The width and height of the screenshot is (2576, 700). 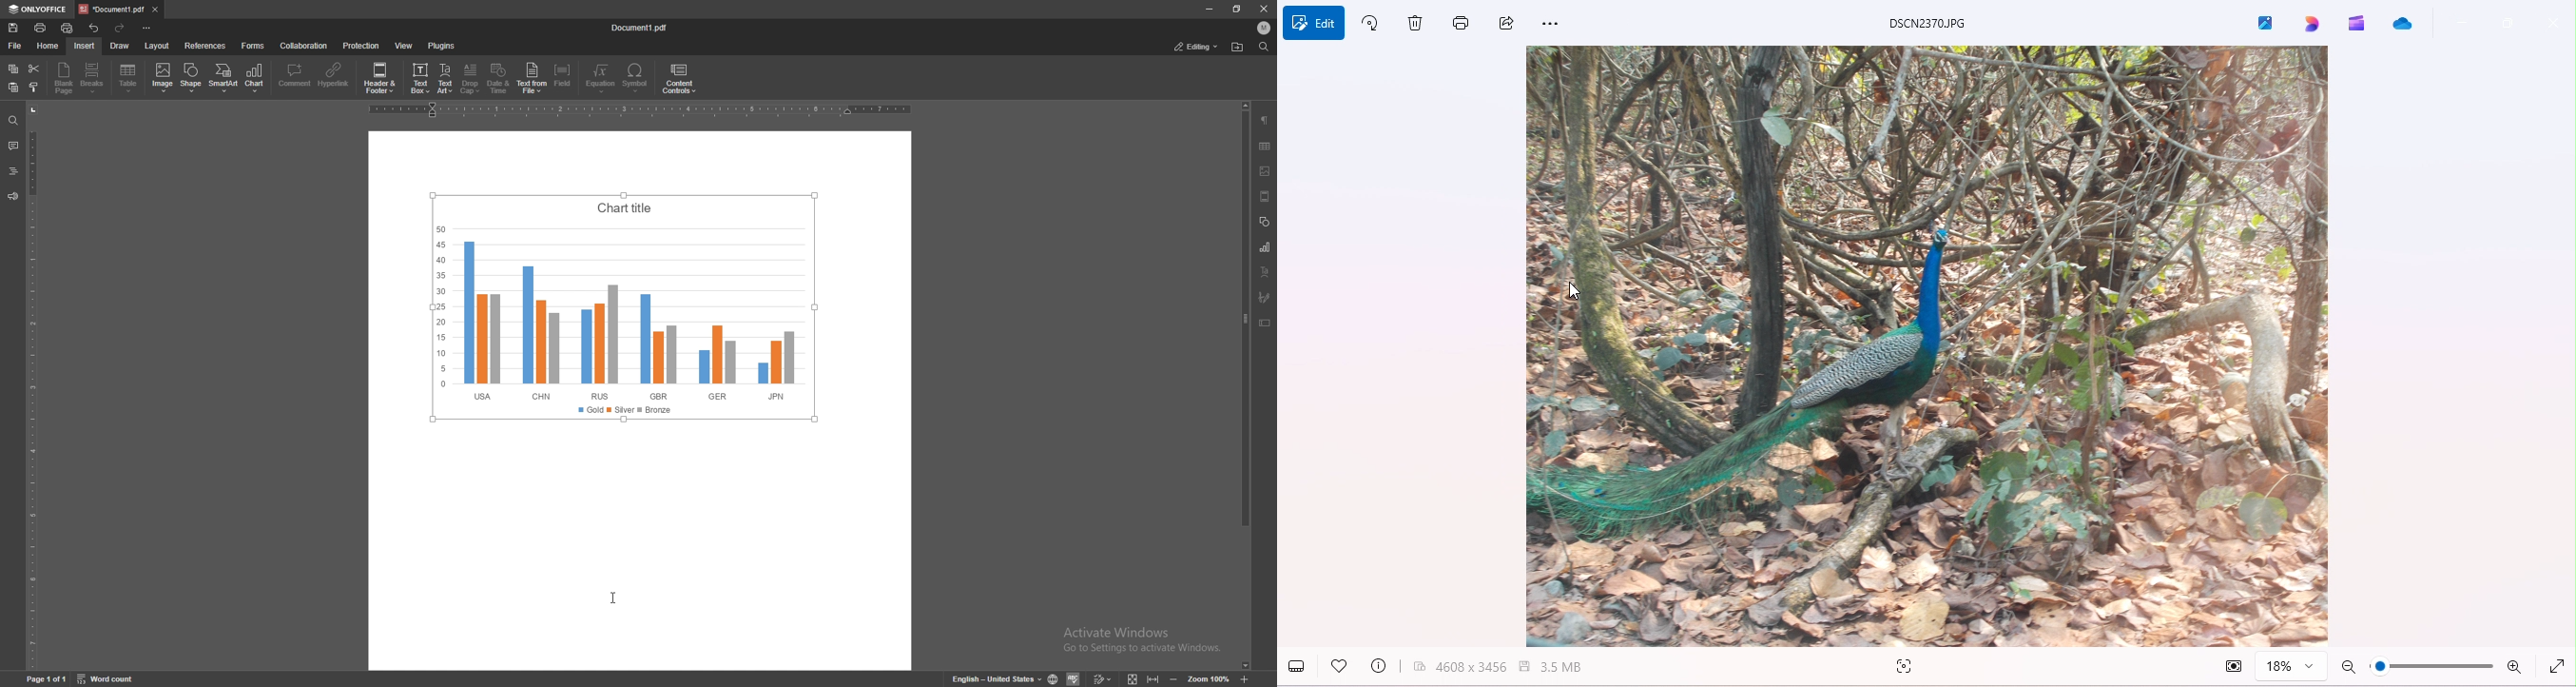 I want to click on dscn2370jpg opened file directly from an archive, so click(x=1937, y=22).